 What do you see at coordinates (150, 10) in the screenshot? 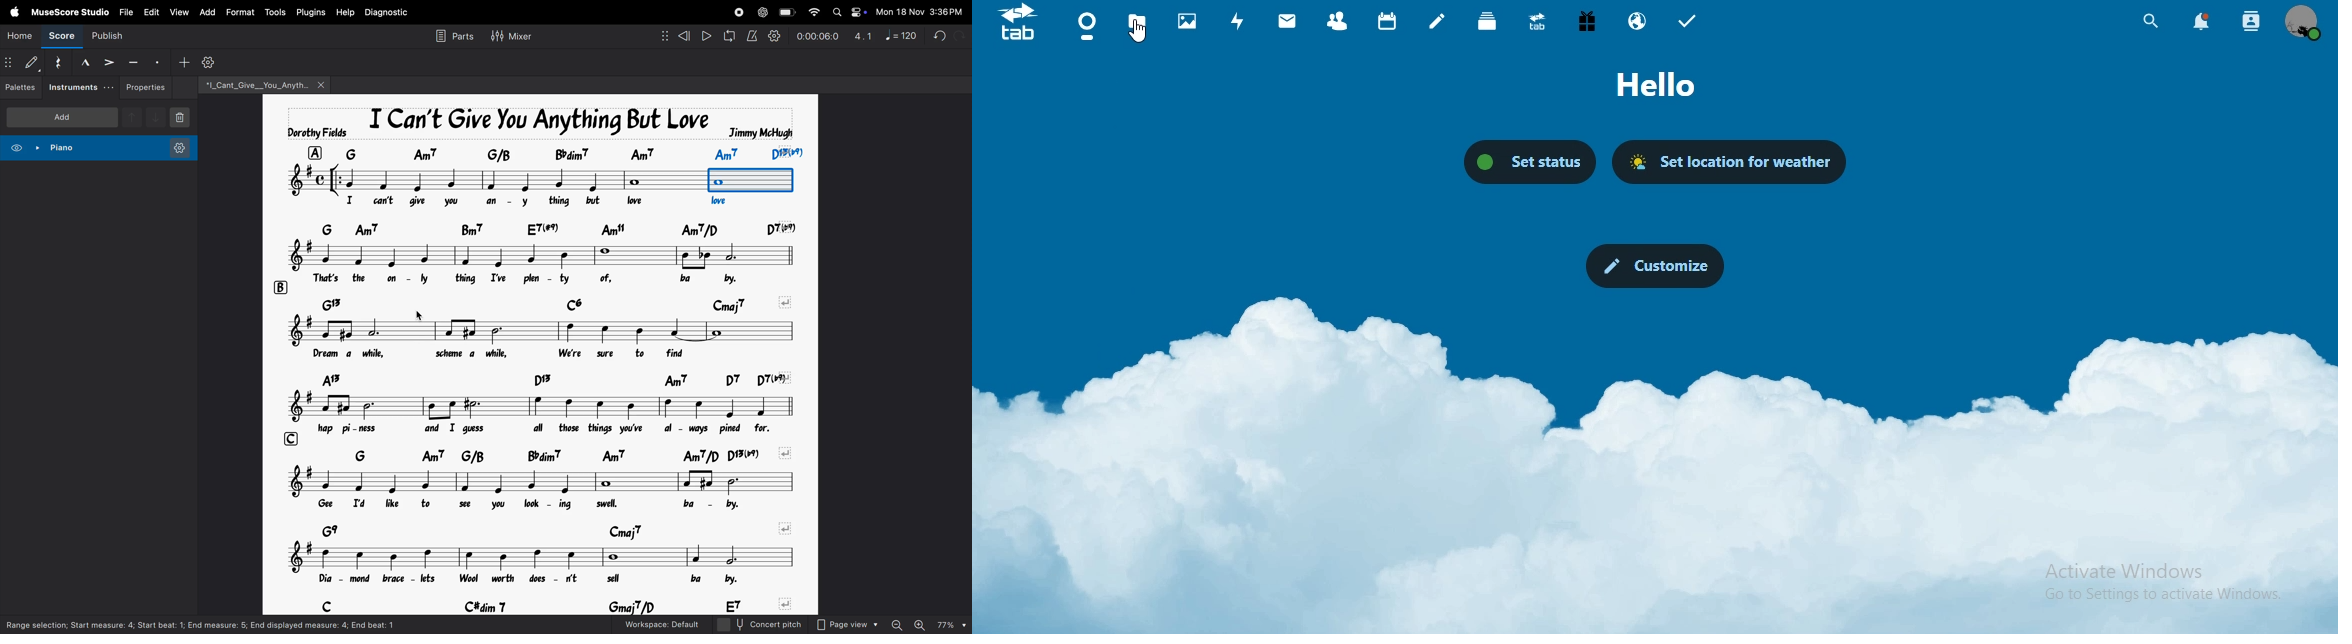
I see `edit` at bounding box center [150, 10].